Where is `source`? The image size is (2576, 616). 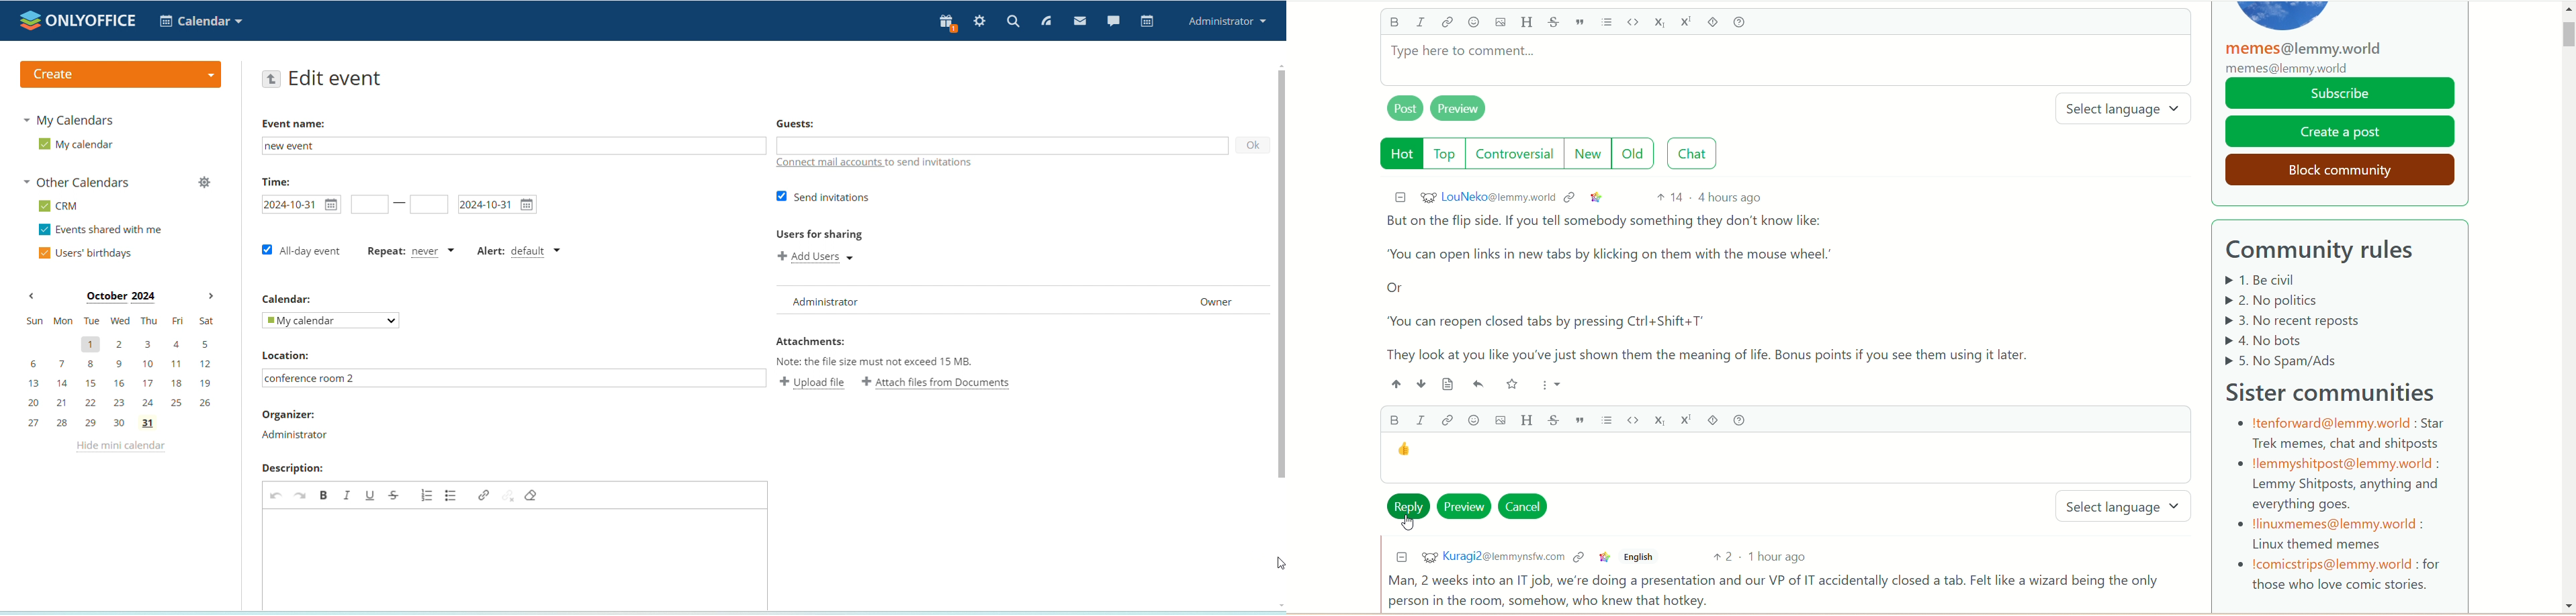 source is located at coordinates (1442, 384).